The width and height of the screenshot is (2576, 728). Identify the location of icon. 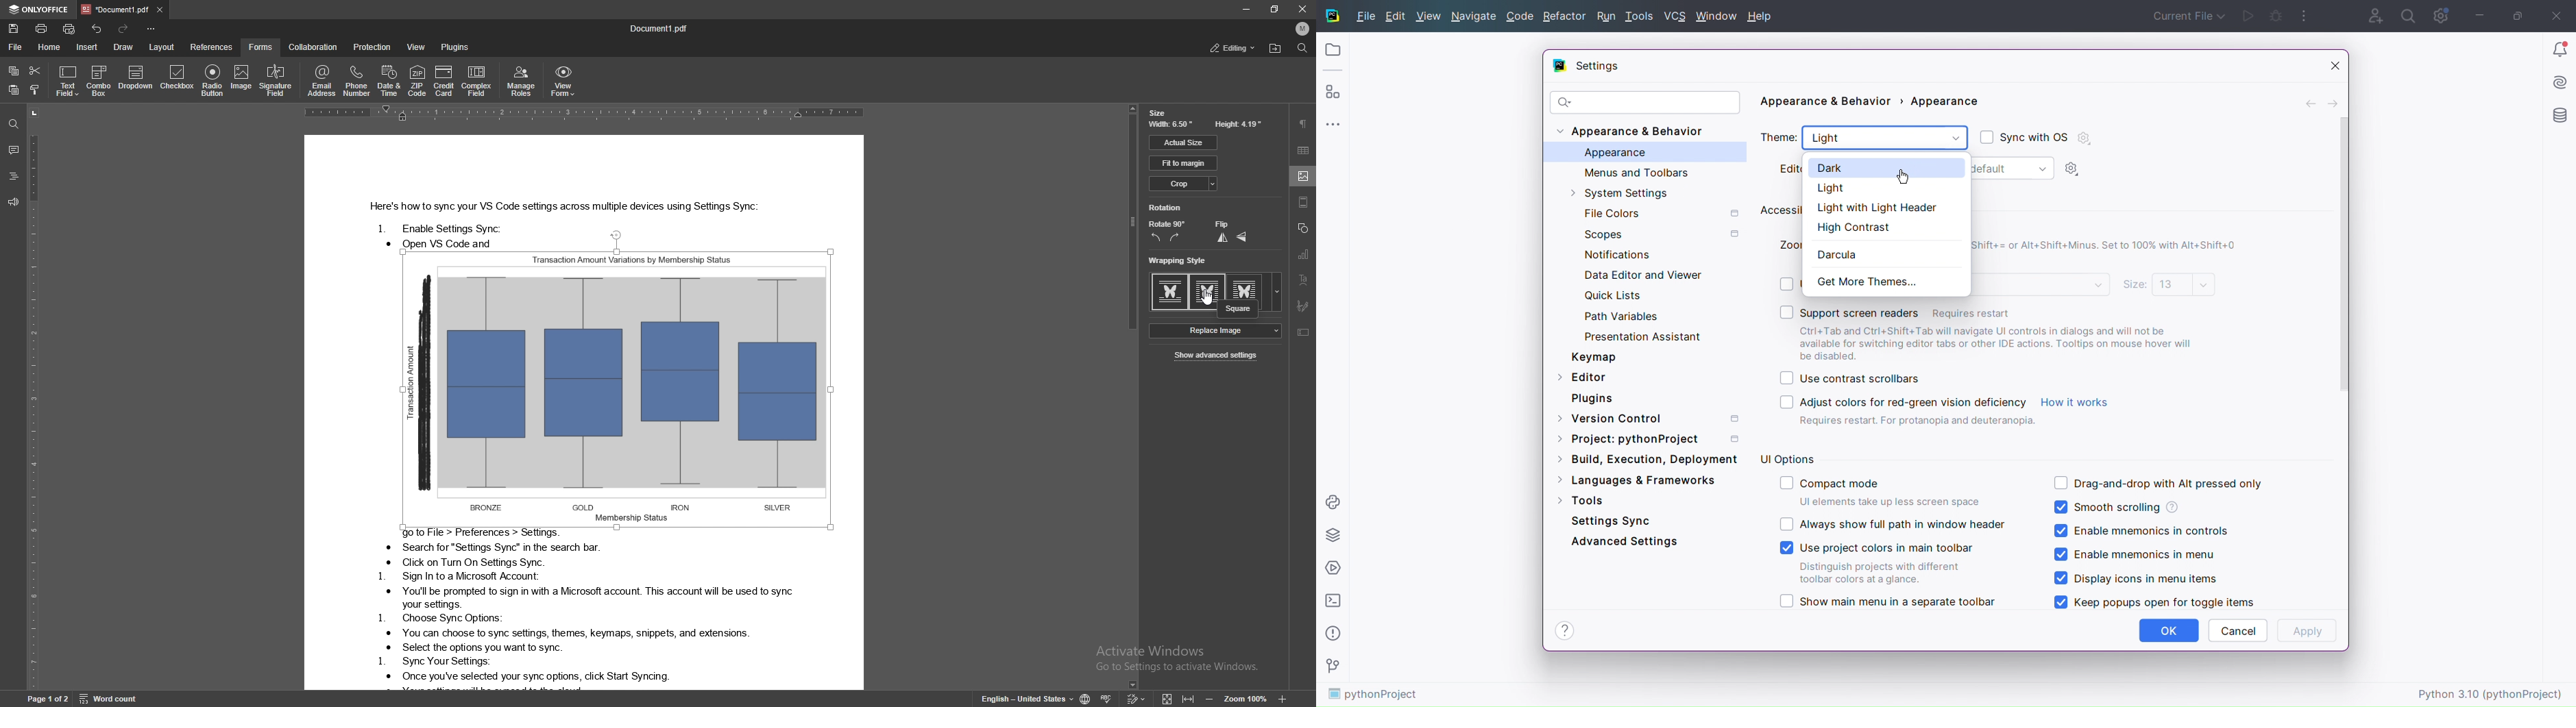
(1167, 698).